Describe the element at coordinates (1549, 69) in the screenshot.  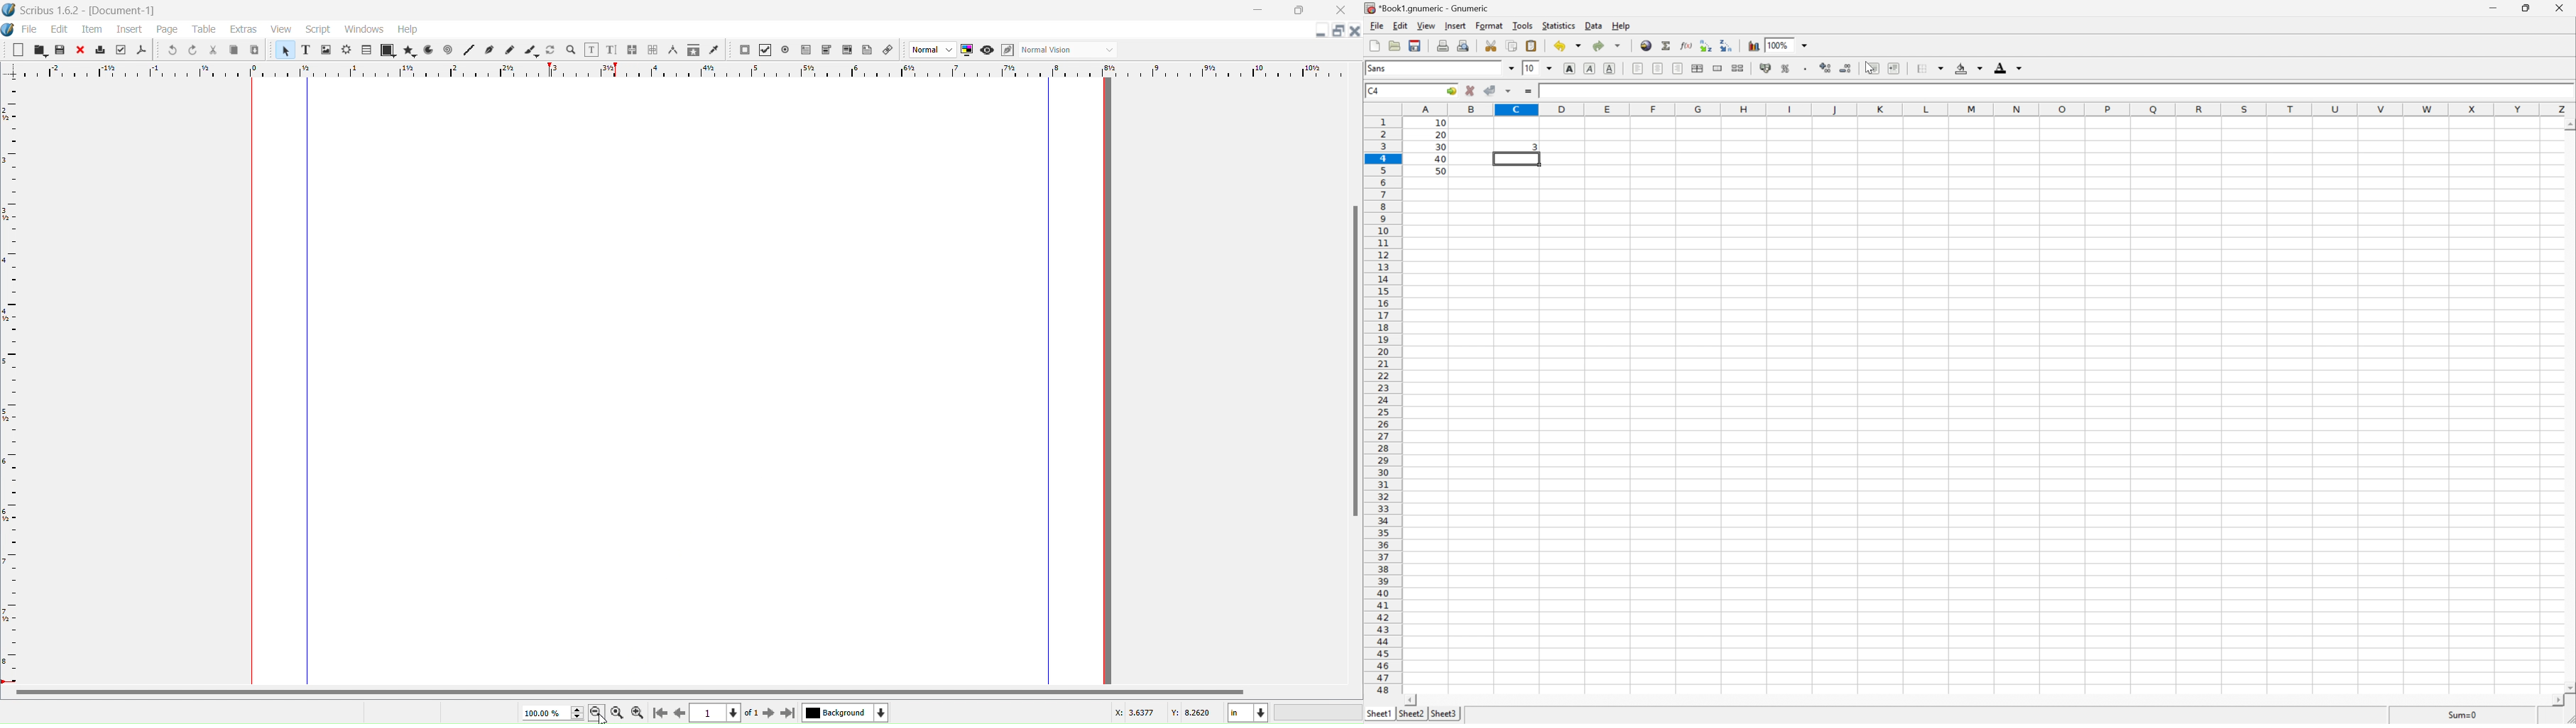
I see `Drop down` at that location.